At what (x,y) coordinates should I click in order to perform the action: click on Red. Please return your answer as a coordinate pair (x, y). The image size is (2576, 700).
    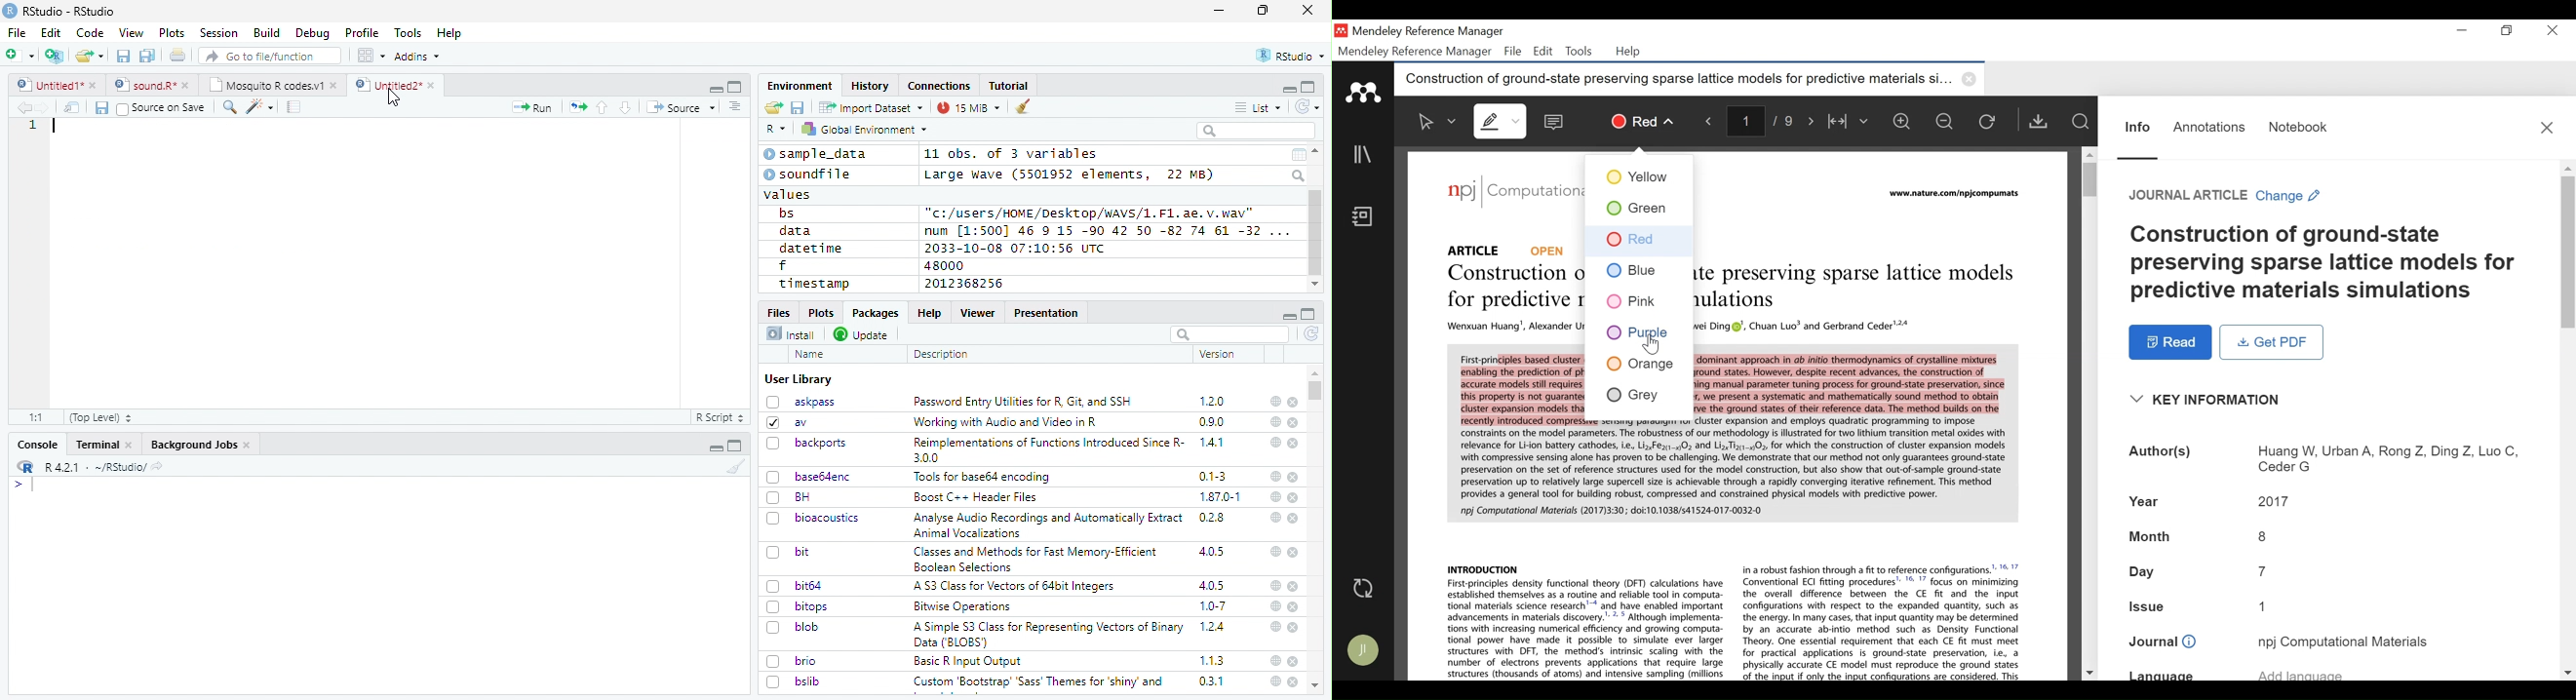
    Looking at the image, I should click on (1638, 241).